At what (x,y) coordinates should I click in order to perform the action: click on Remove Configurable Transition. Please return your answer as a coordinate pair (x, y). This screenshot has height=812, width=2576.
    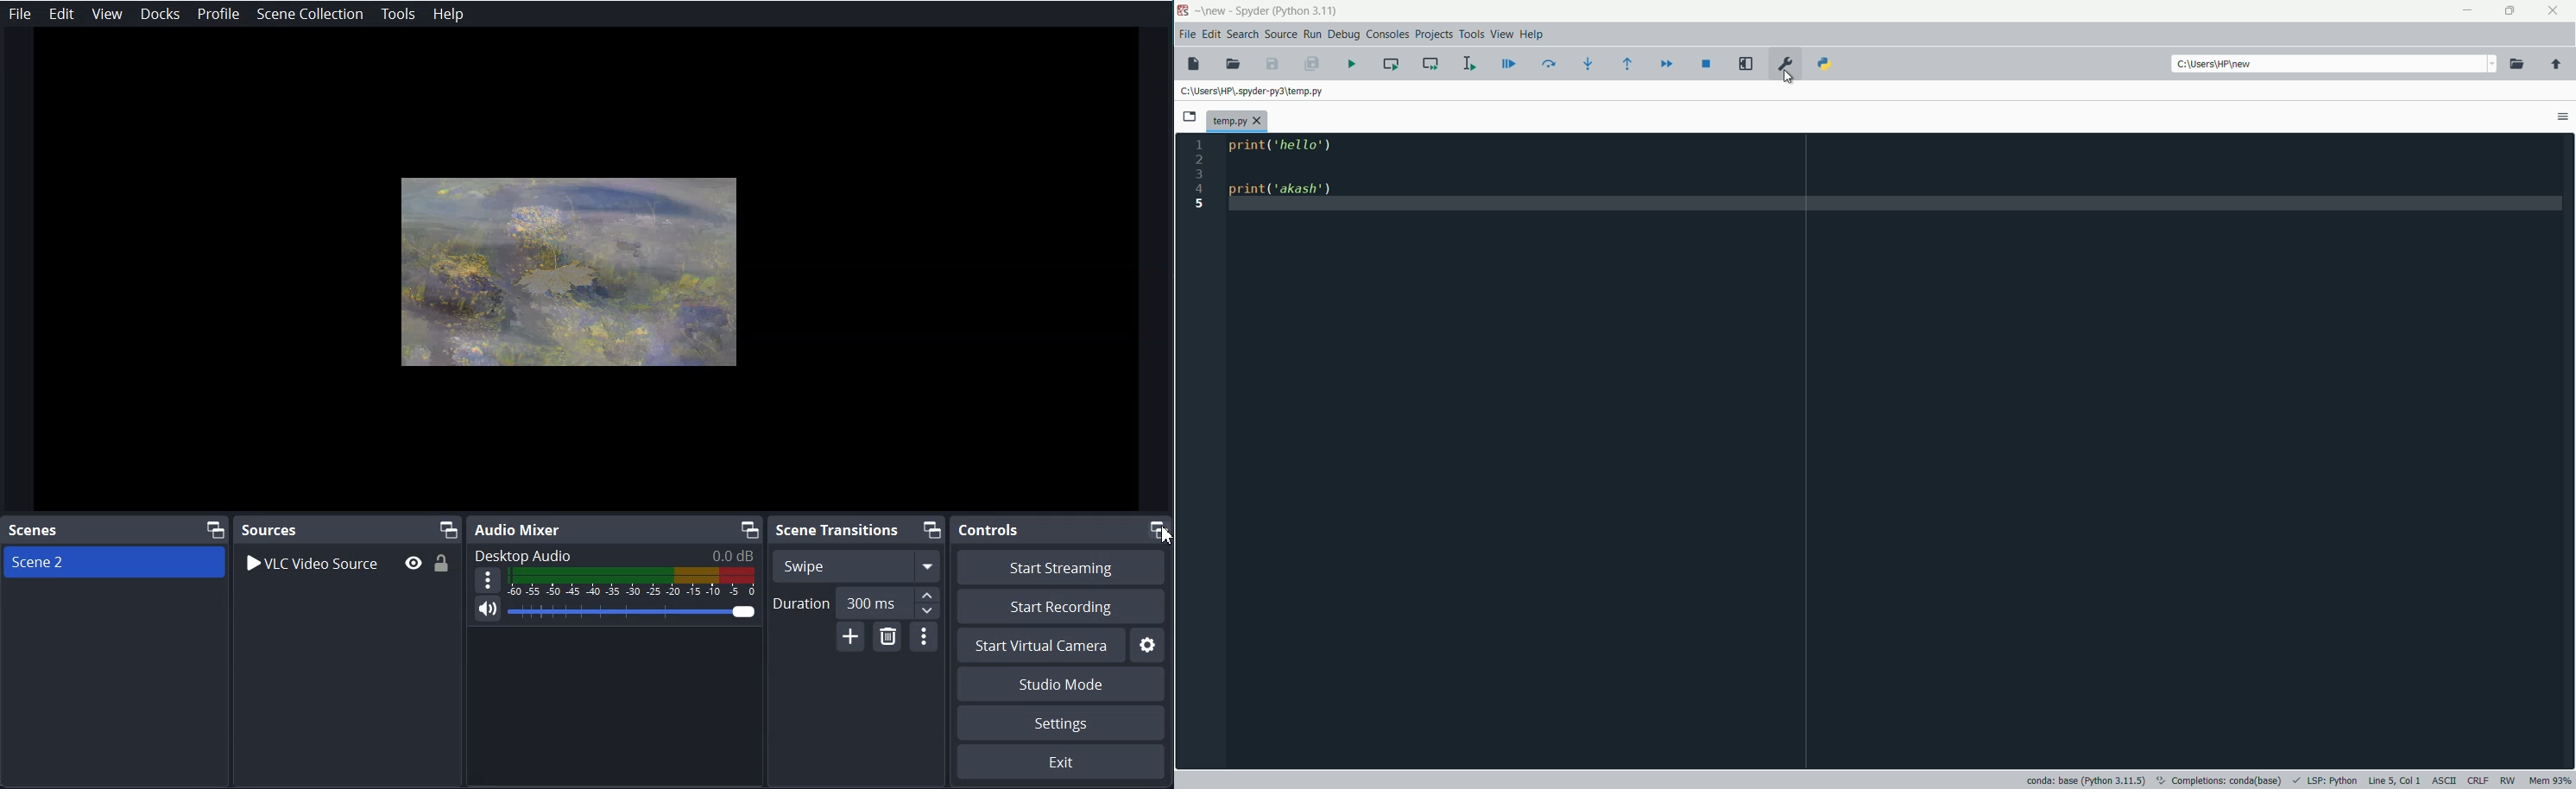
    Looking at the image, I should click on (887, 638).